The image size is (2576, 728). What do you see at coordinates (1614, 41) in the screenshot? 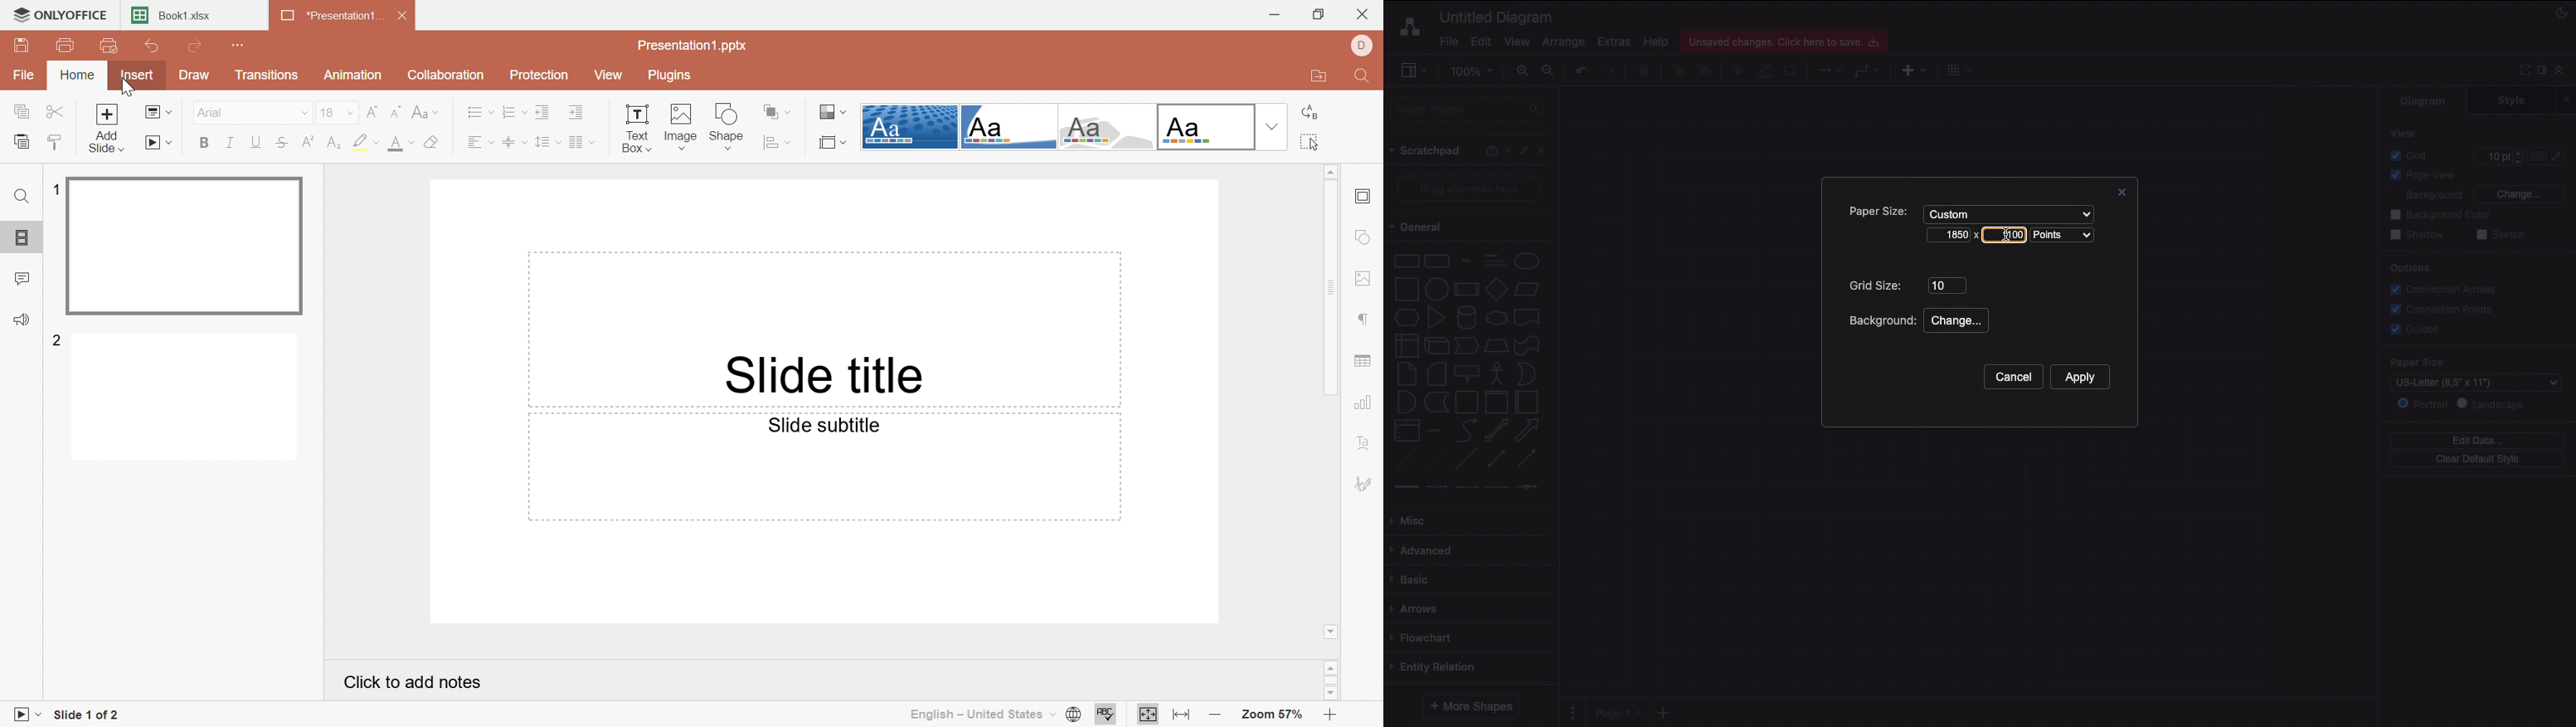
I see `Extras` at bounding box center [1614, 41].